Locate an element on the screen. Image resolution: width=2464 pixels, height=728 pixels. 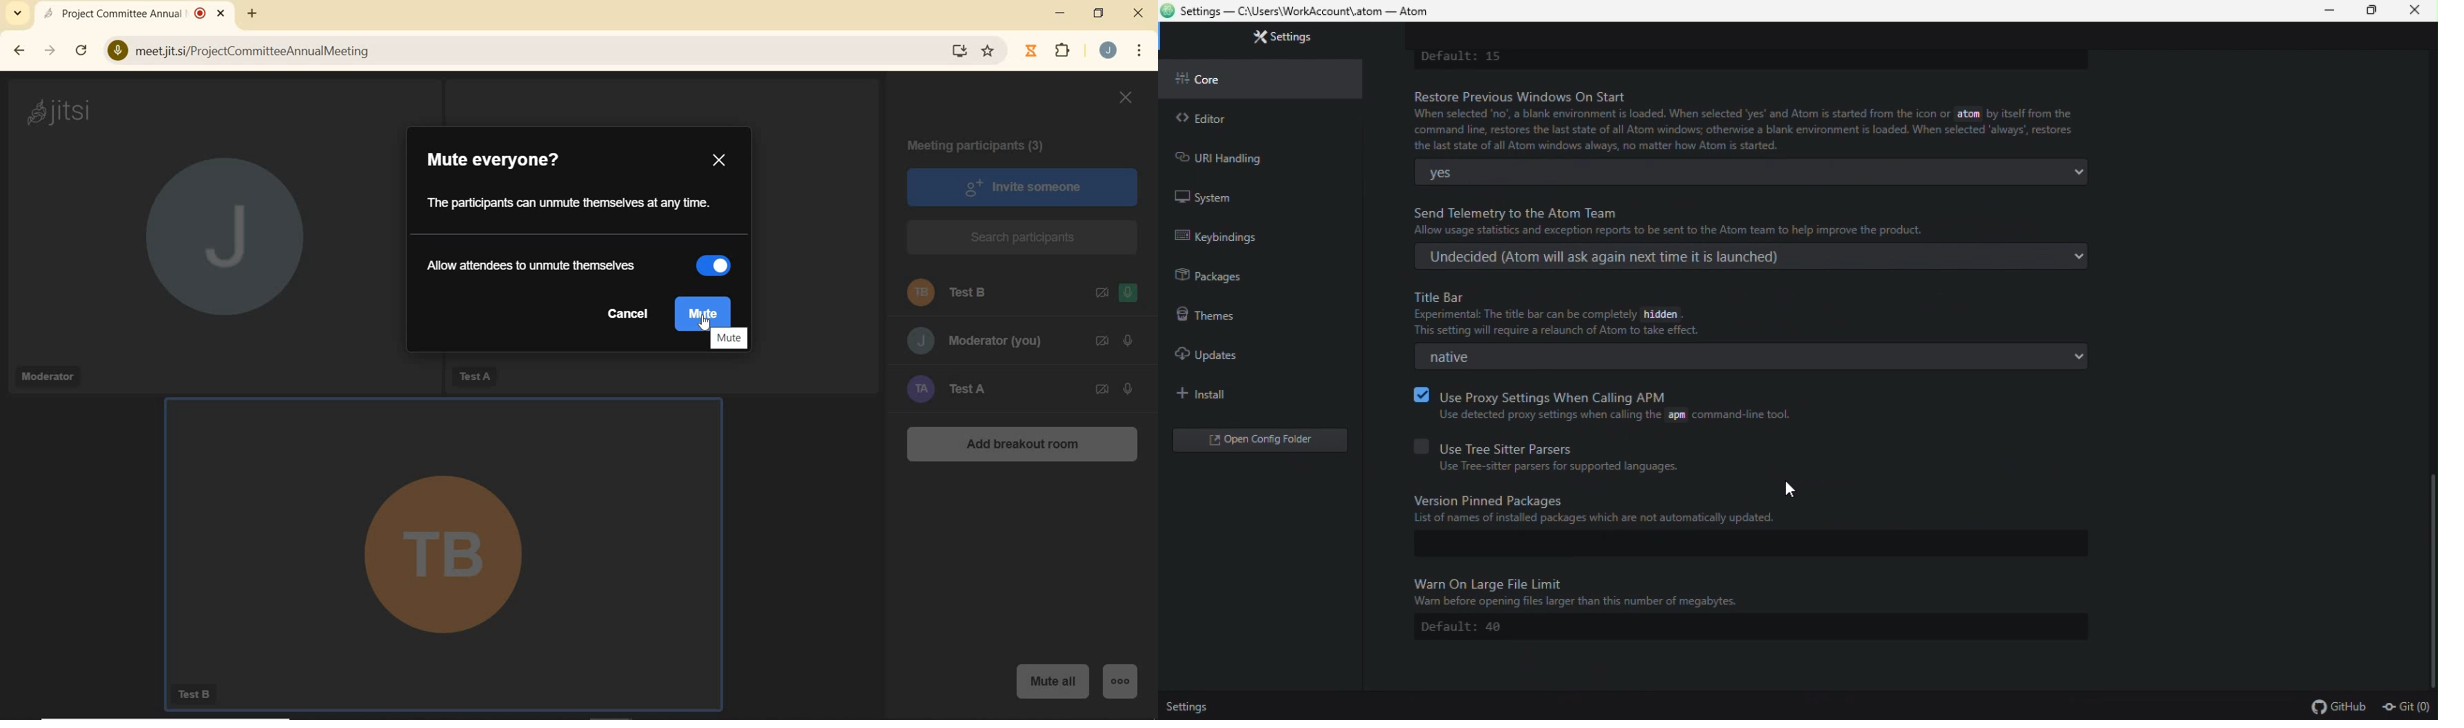
MICROPHONE is located at coordinates (1127, 341).